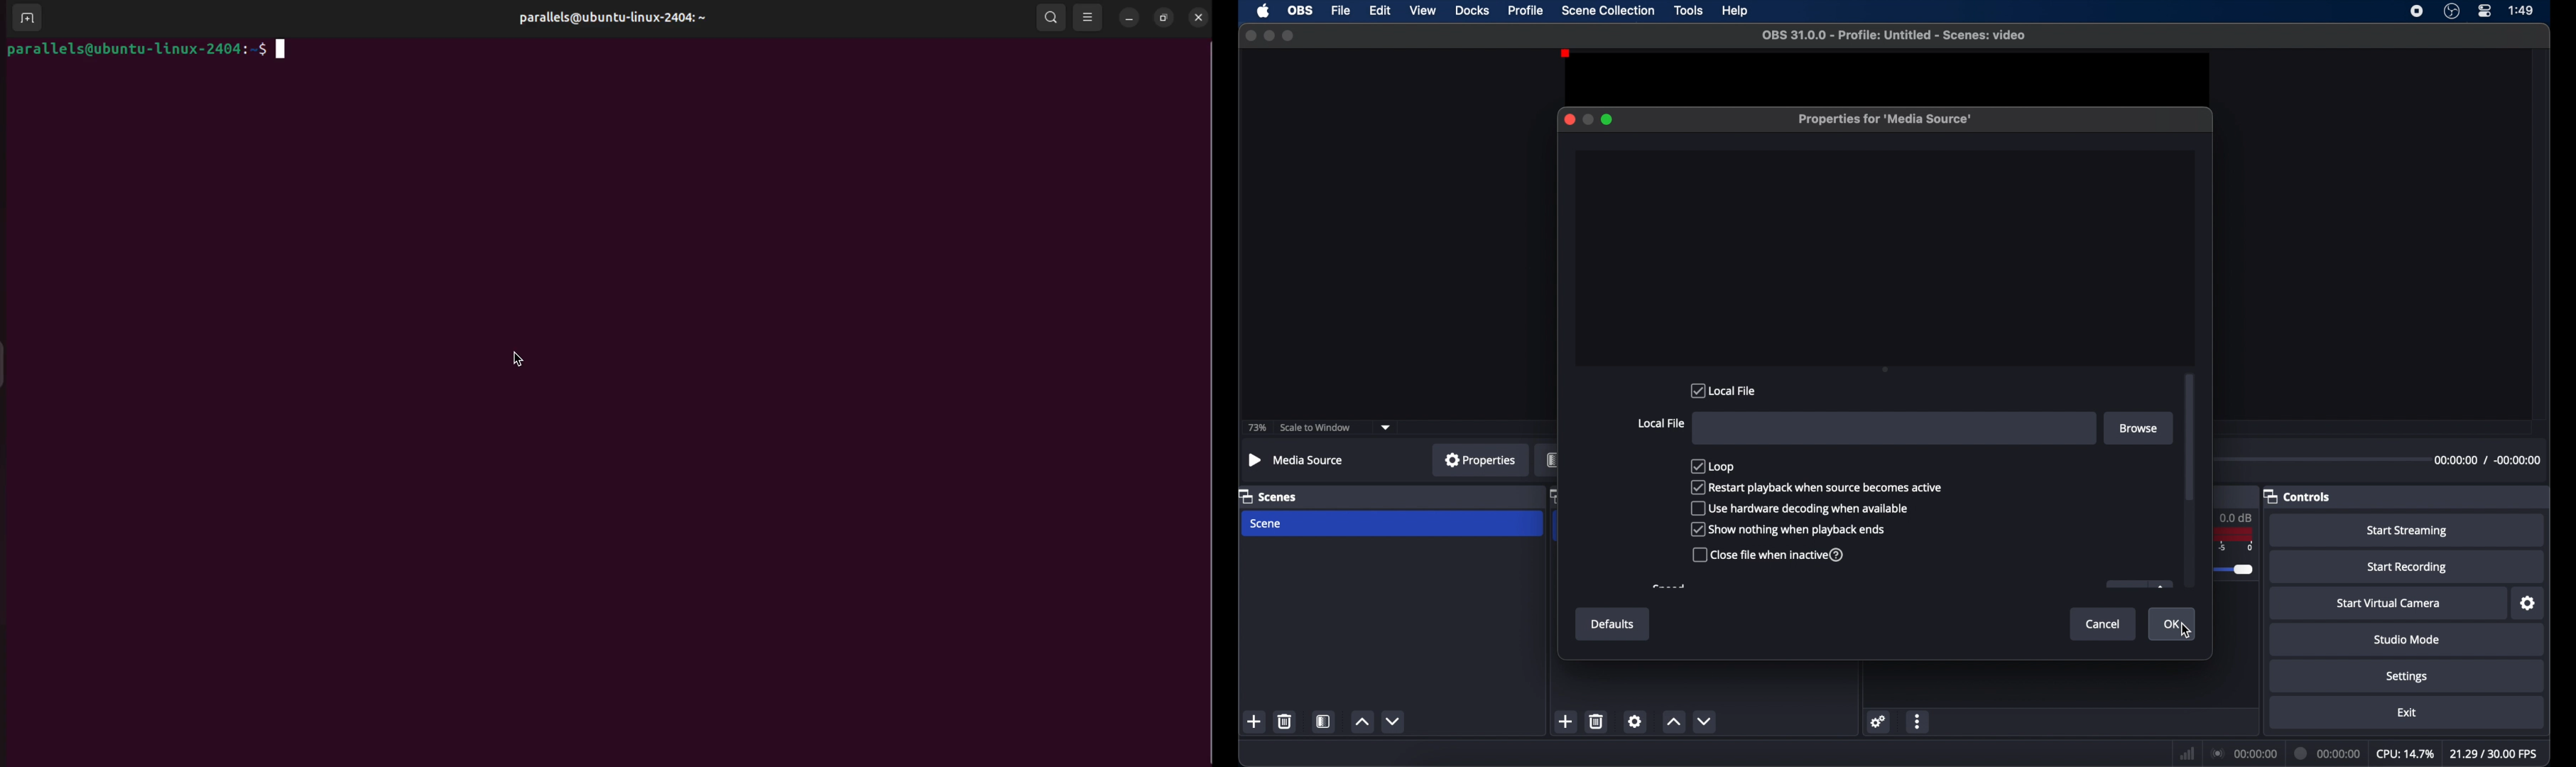 The width and height of the screenshot is (2576, 784). Describe the element at coordinates (1588, 119) in the screenshot. I see `minimize` at that location.